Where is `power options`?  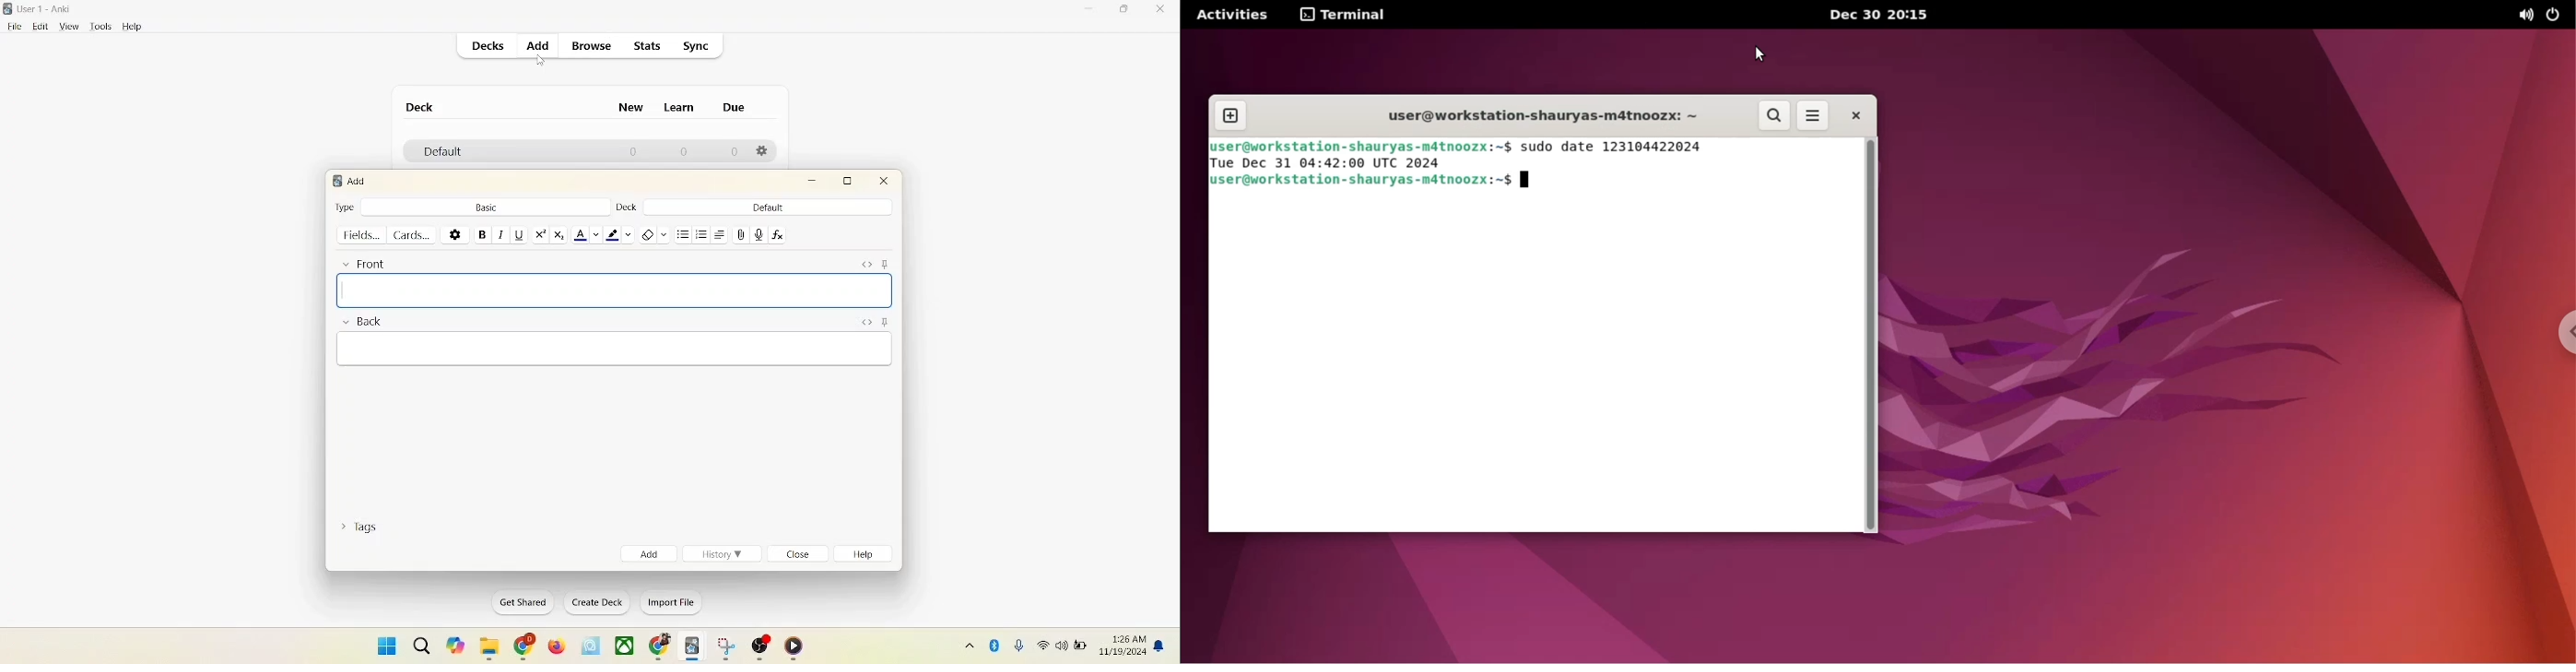 power options is located at coordinates (2557, 15).